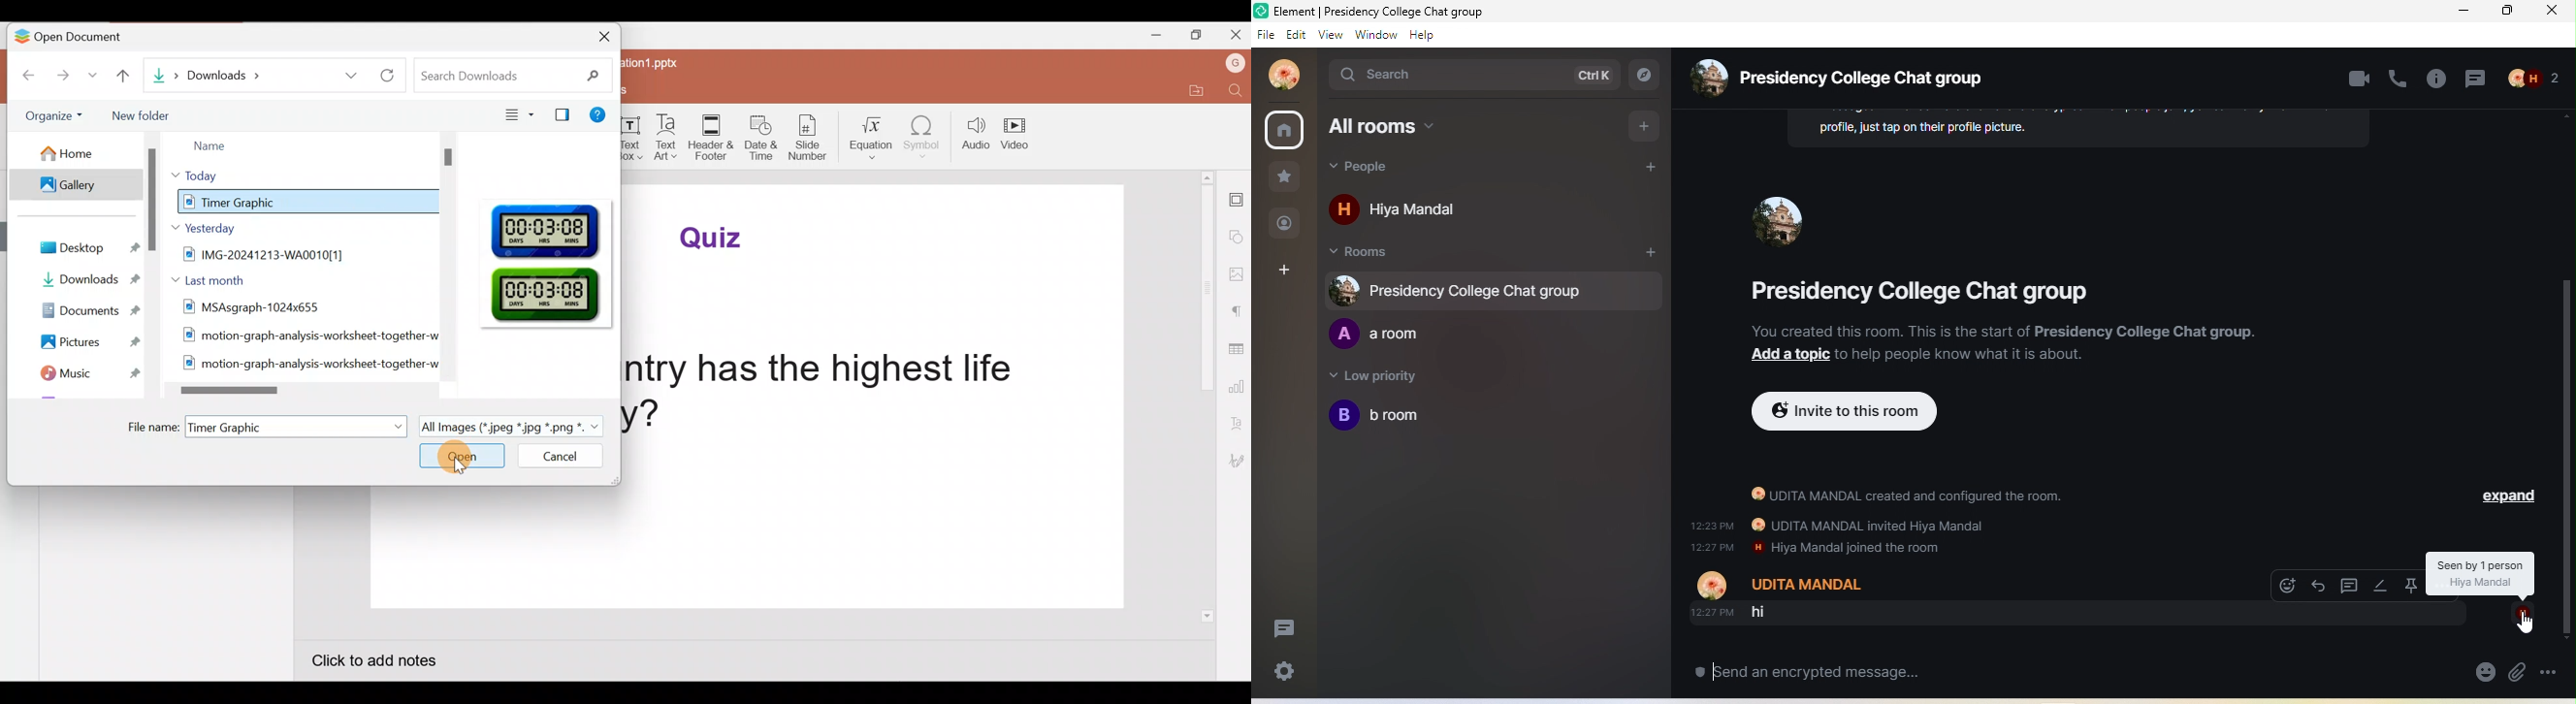  Describe the element at coordinates (2528, 624) in the screenshot. I see `cursor movement` at that location.